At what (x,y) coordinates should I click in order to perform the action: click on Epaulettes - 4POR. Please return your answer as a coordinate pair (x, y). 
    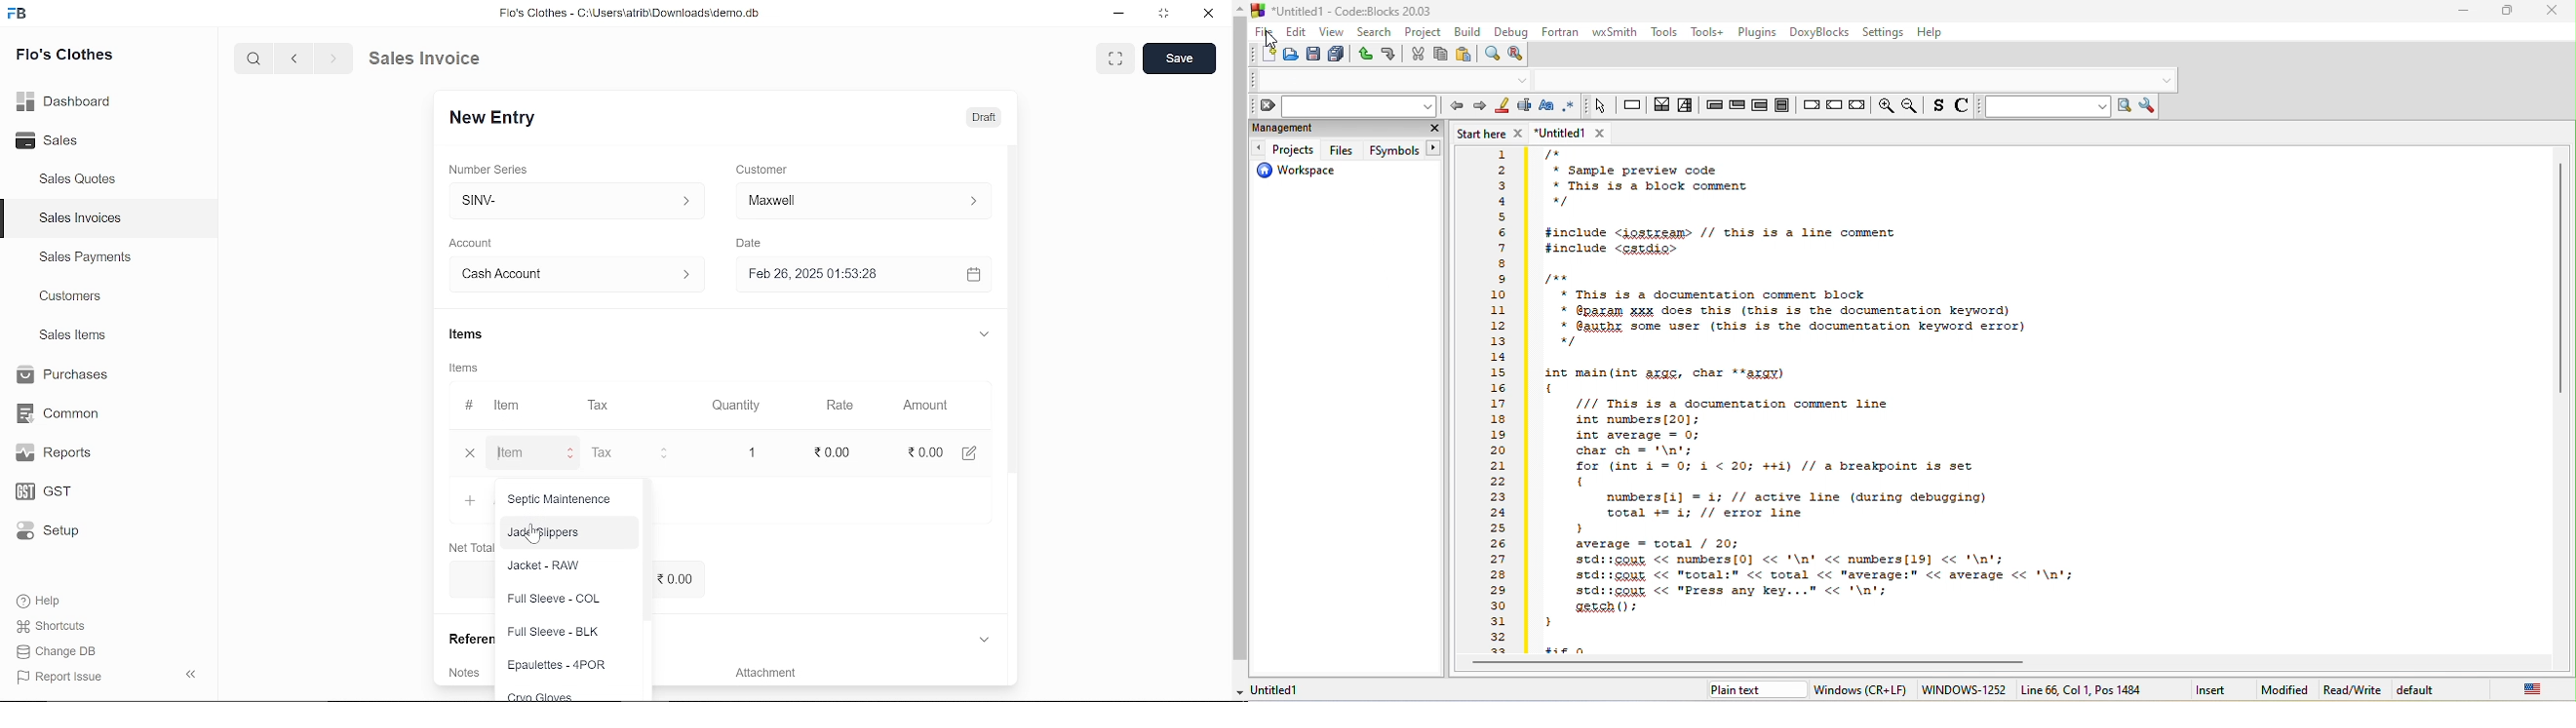
    Looking at the image, I should click on (570, 668).